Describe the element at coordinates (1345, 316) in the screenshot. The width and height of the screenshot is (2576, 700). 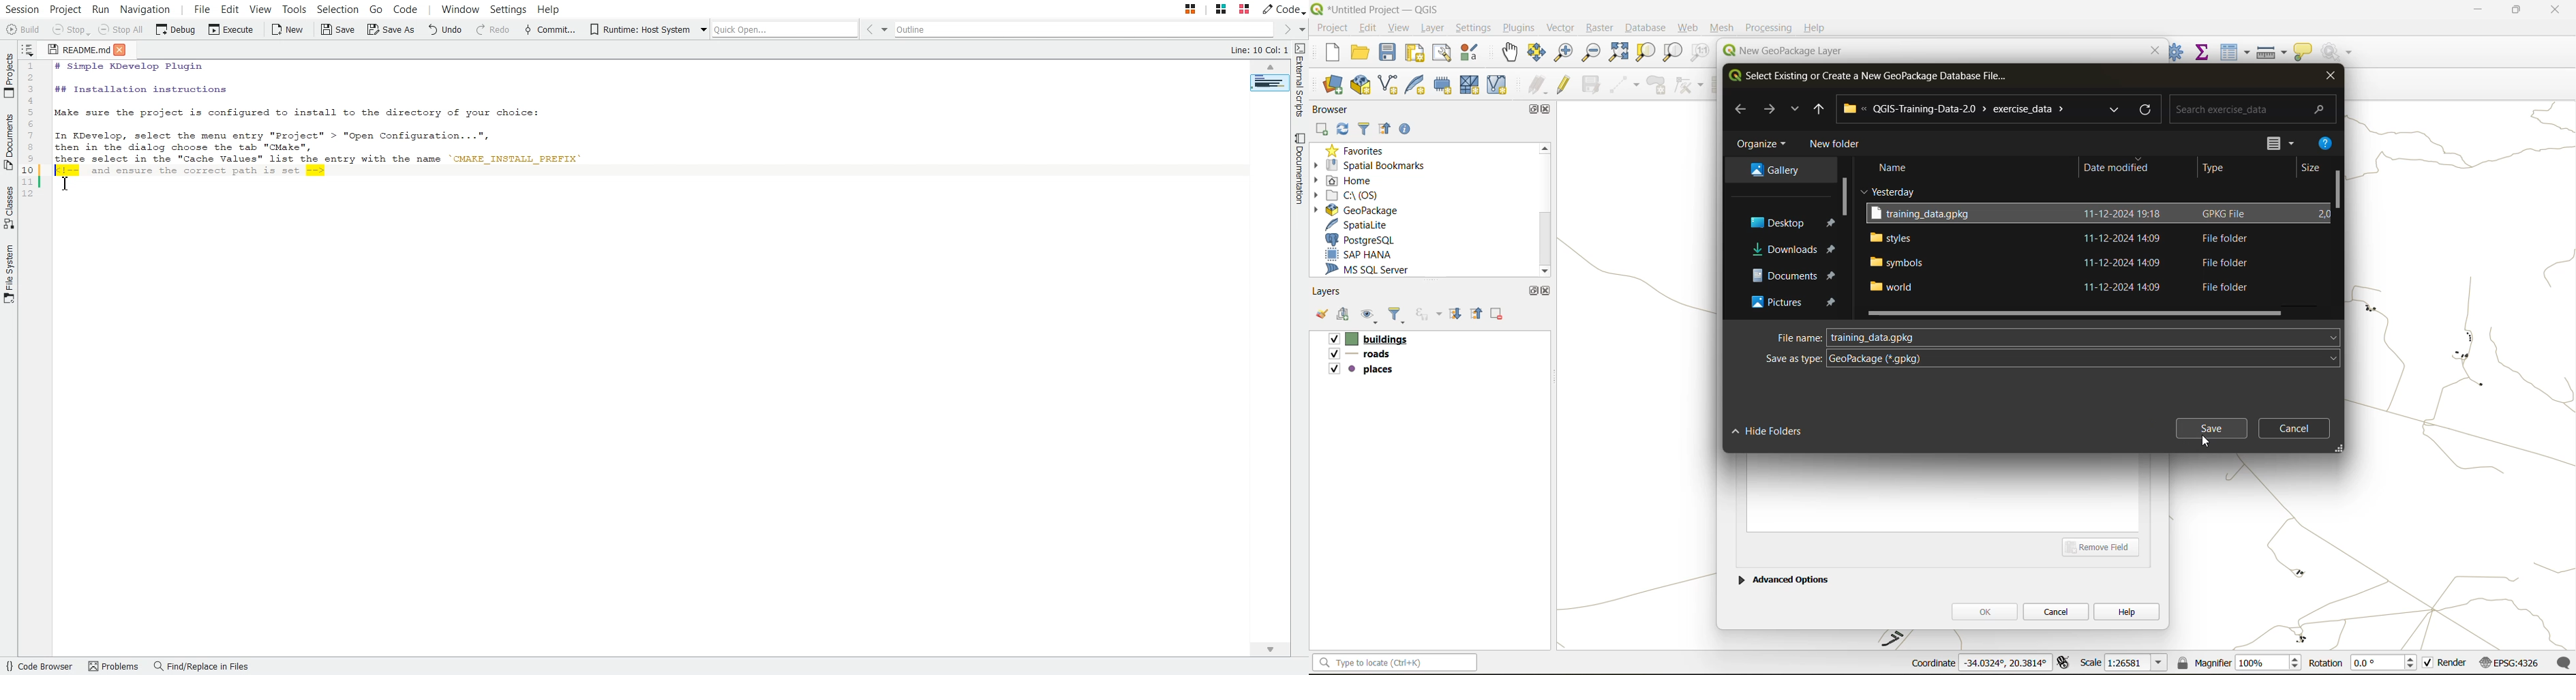
I see `add` at that location.